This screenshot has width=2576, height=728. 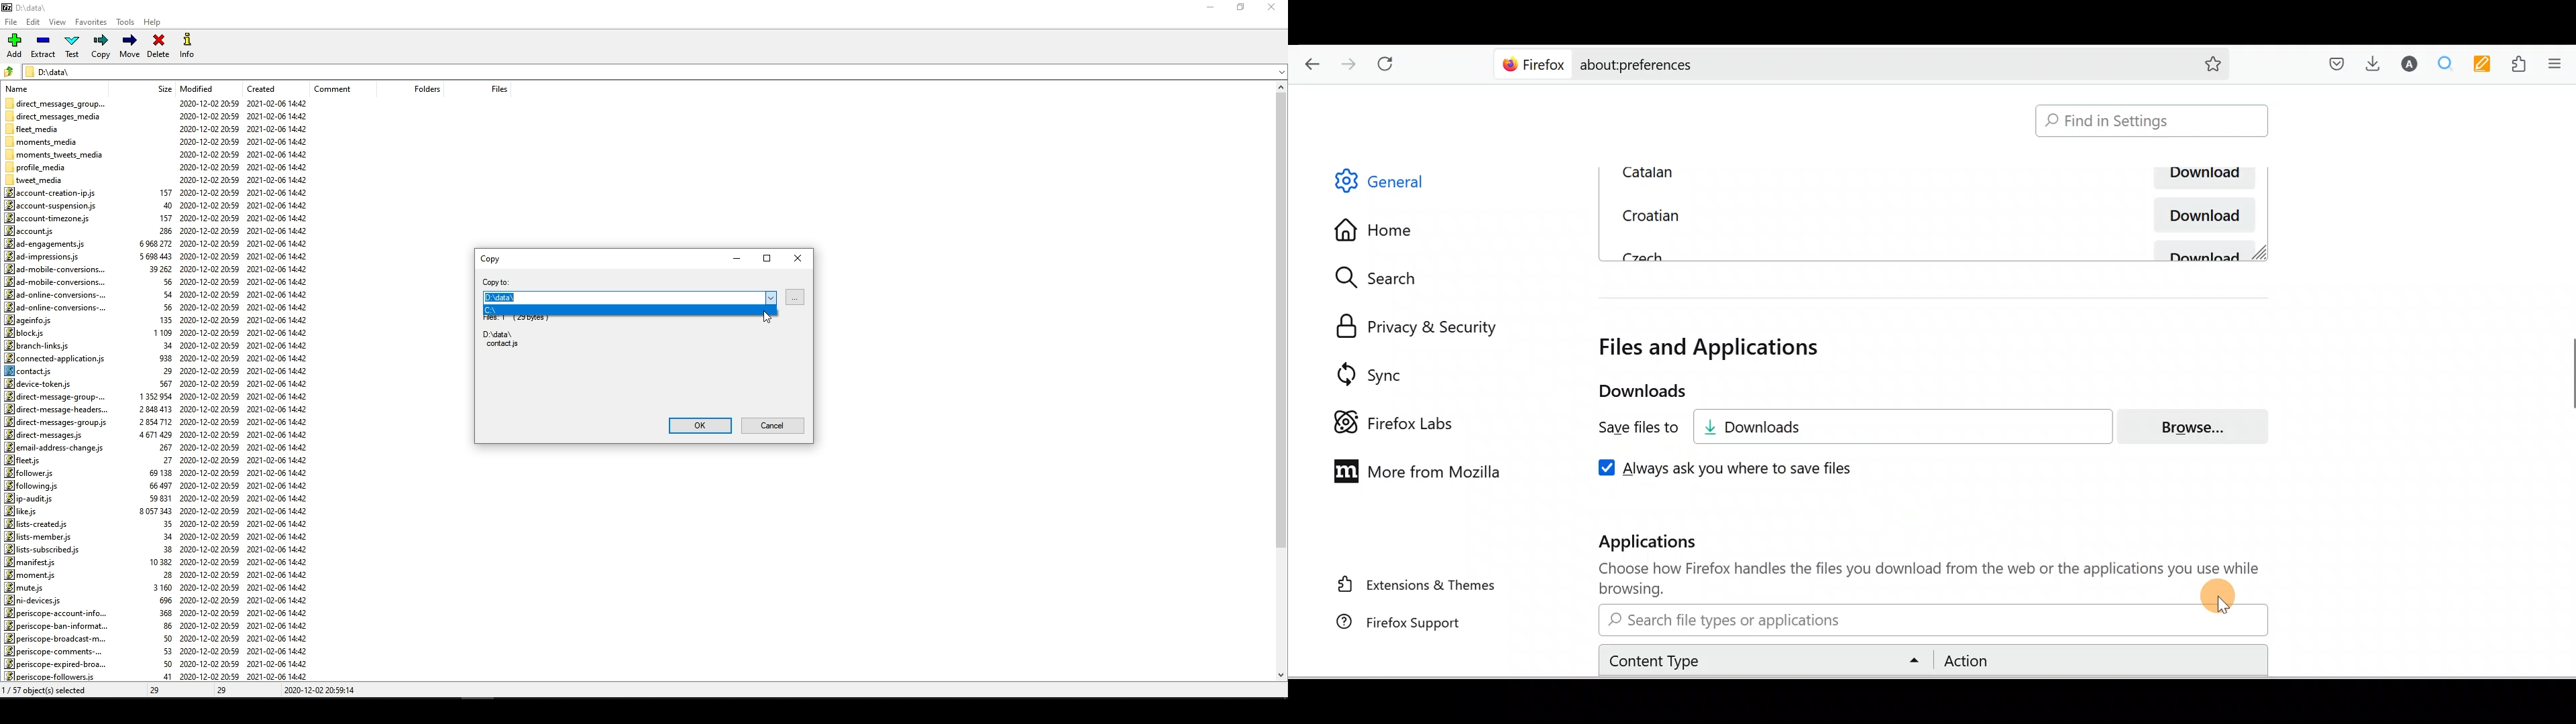 What do you see at coordinates (2521, 63) in the screenshot?
I see `Extensions` at bounding box center [2521, 63].